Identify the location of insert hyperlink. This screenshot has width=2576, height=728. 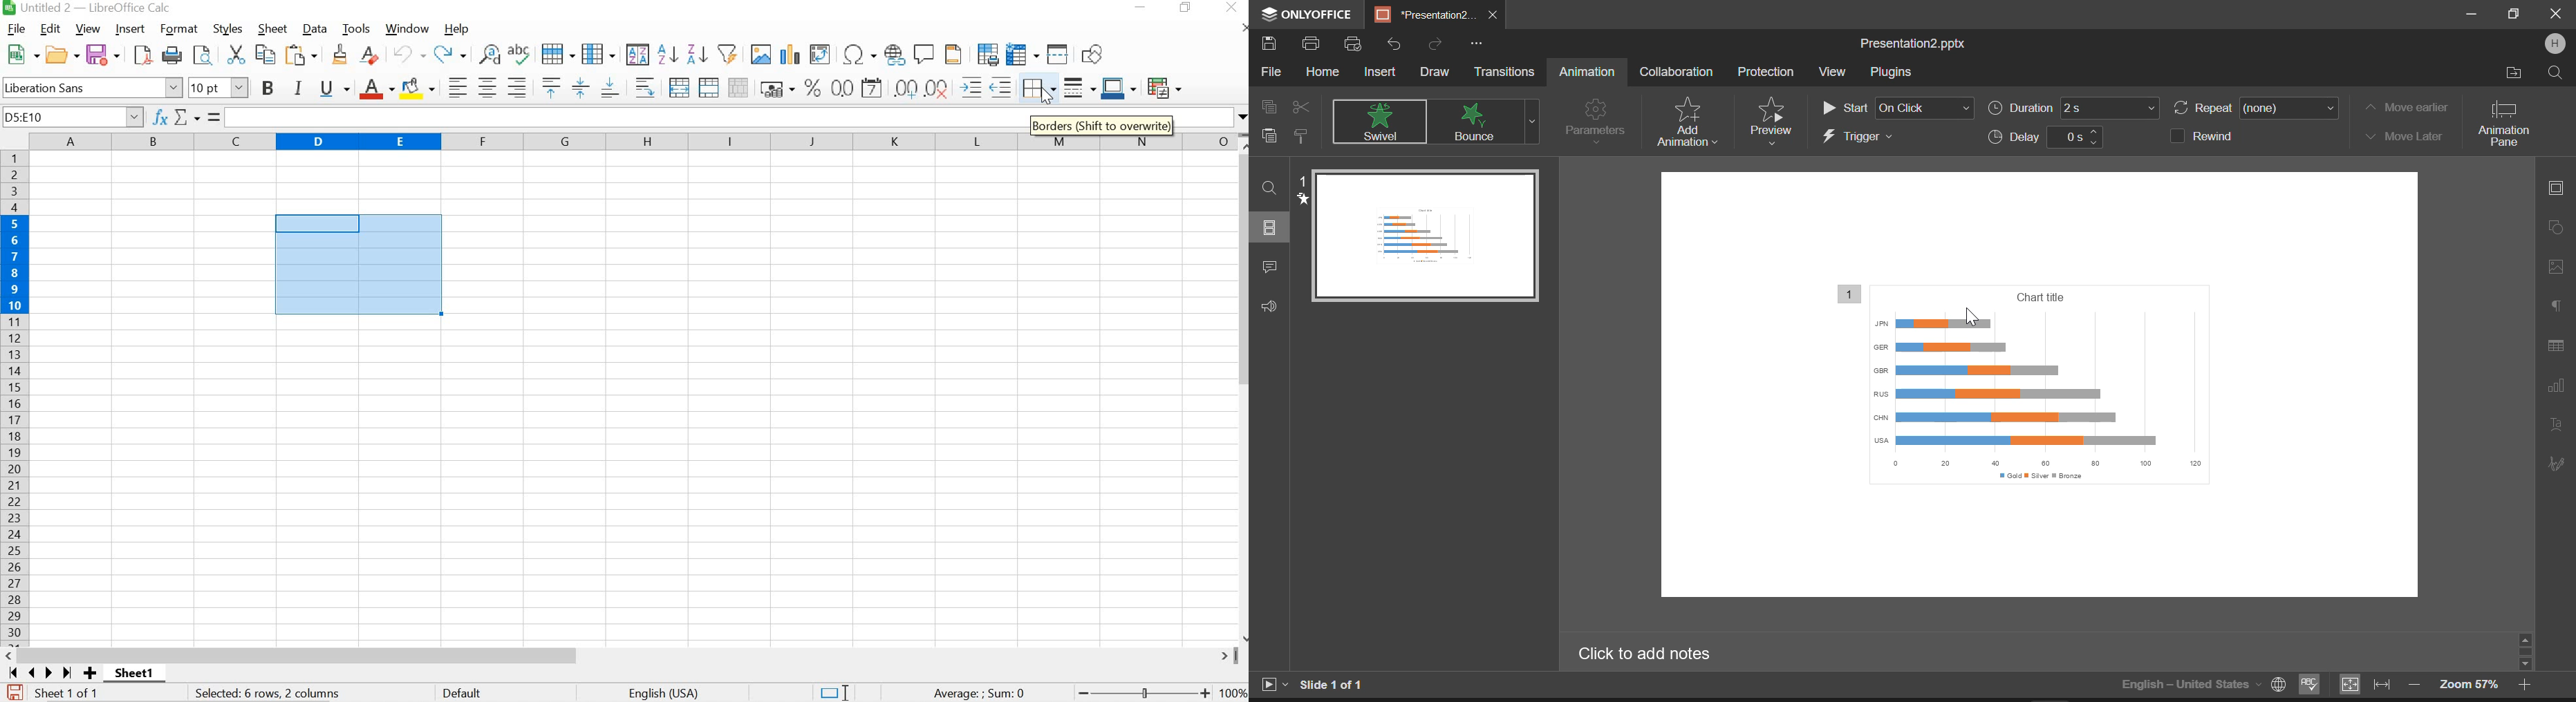
(895, 54).